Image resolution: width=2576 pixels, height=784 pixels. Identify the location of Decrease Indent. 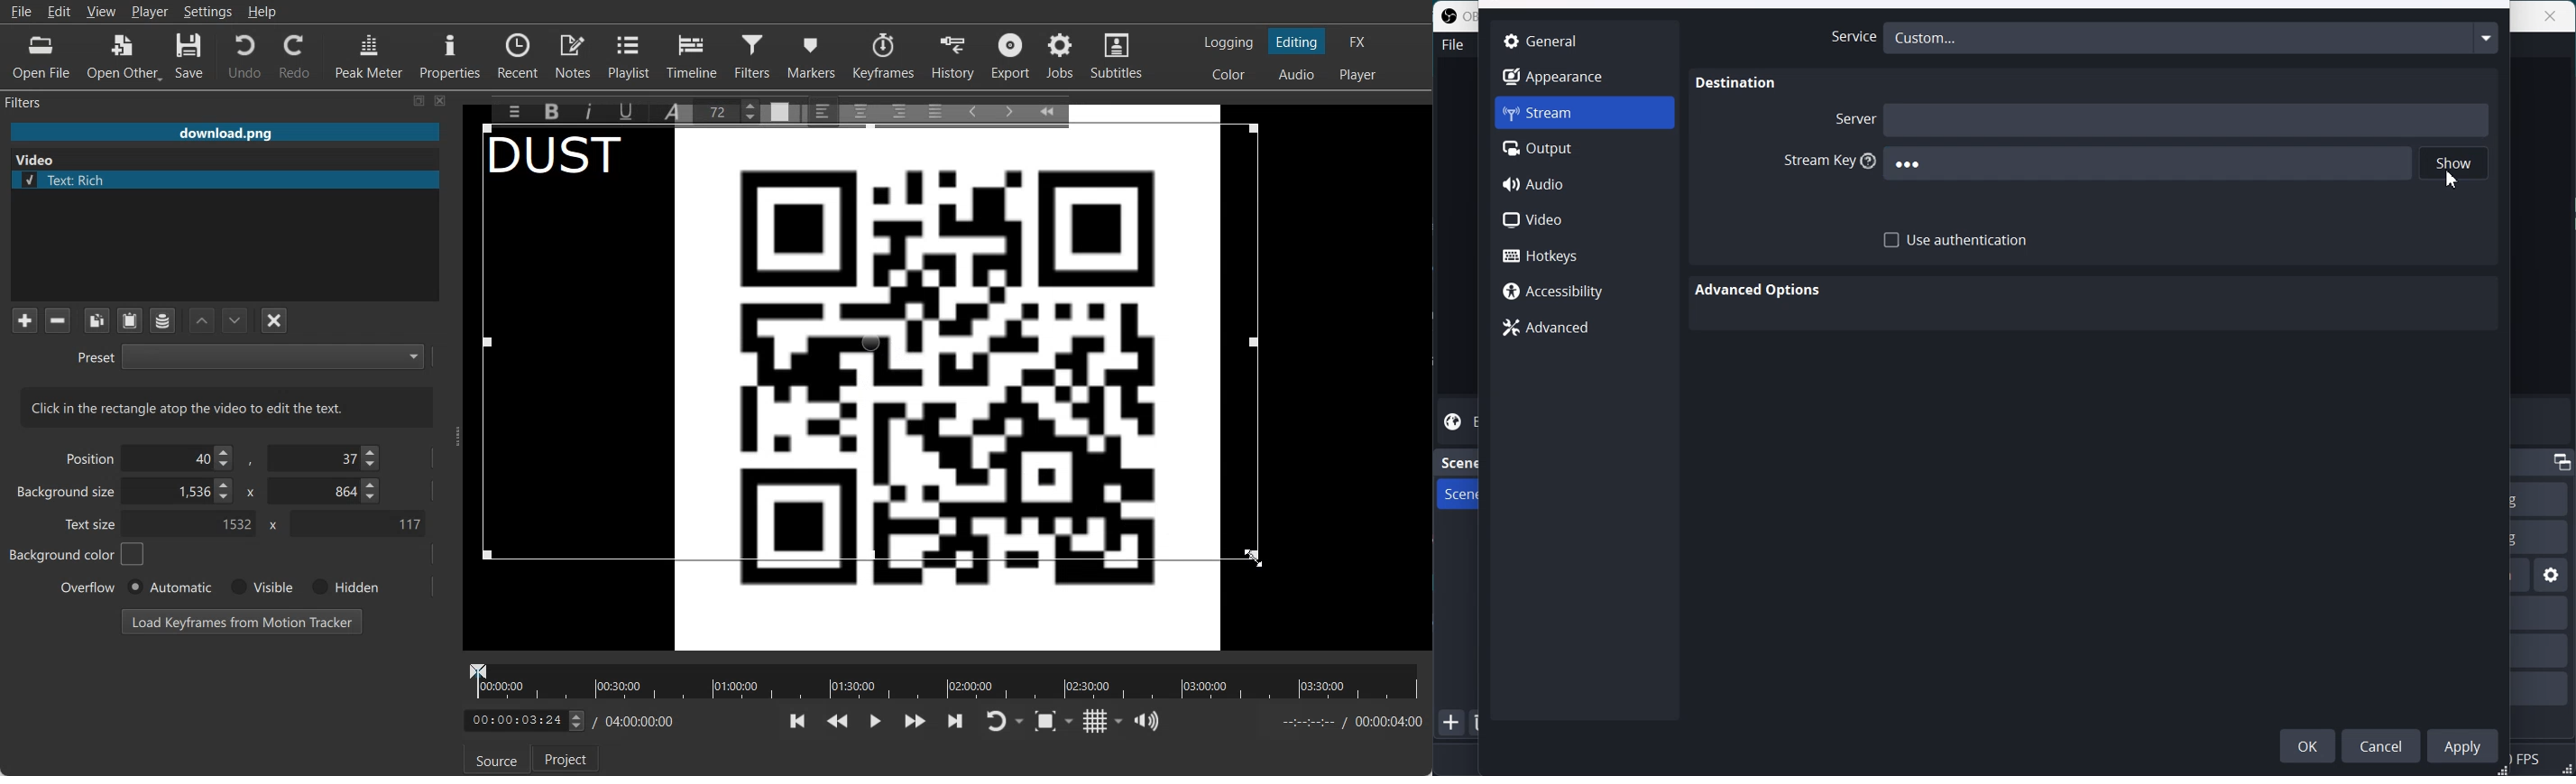
(972, 110).